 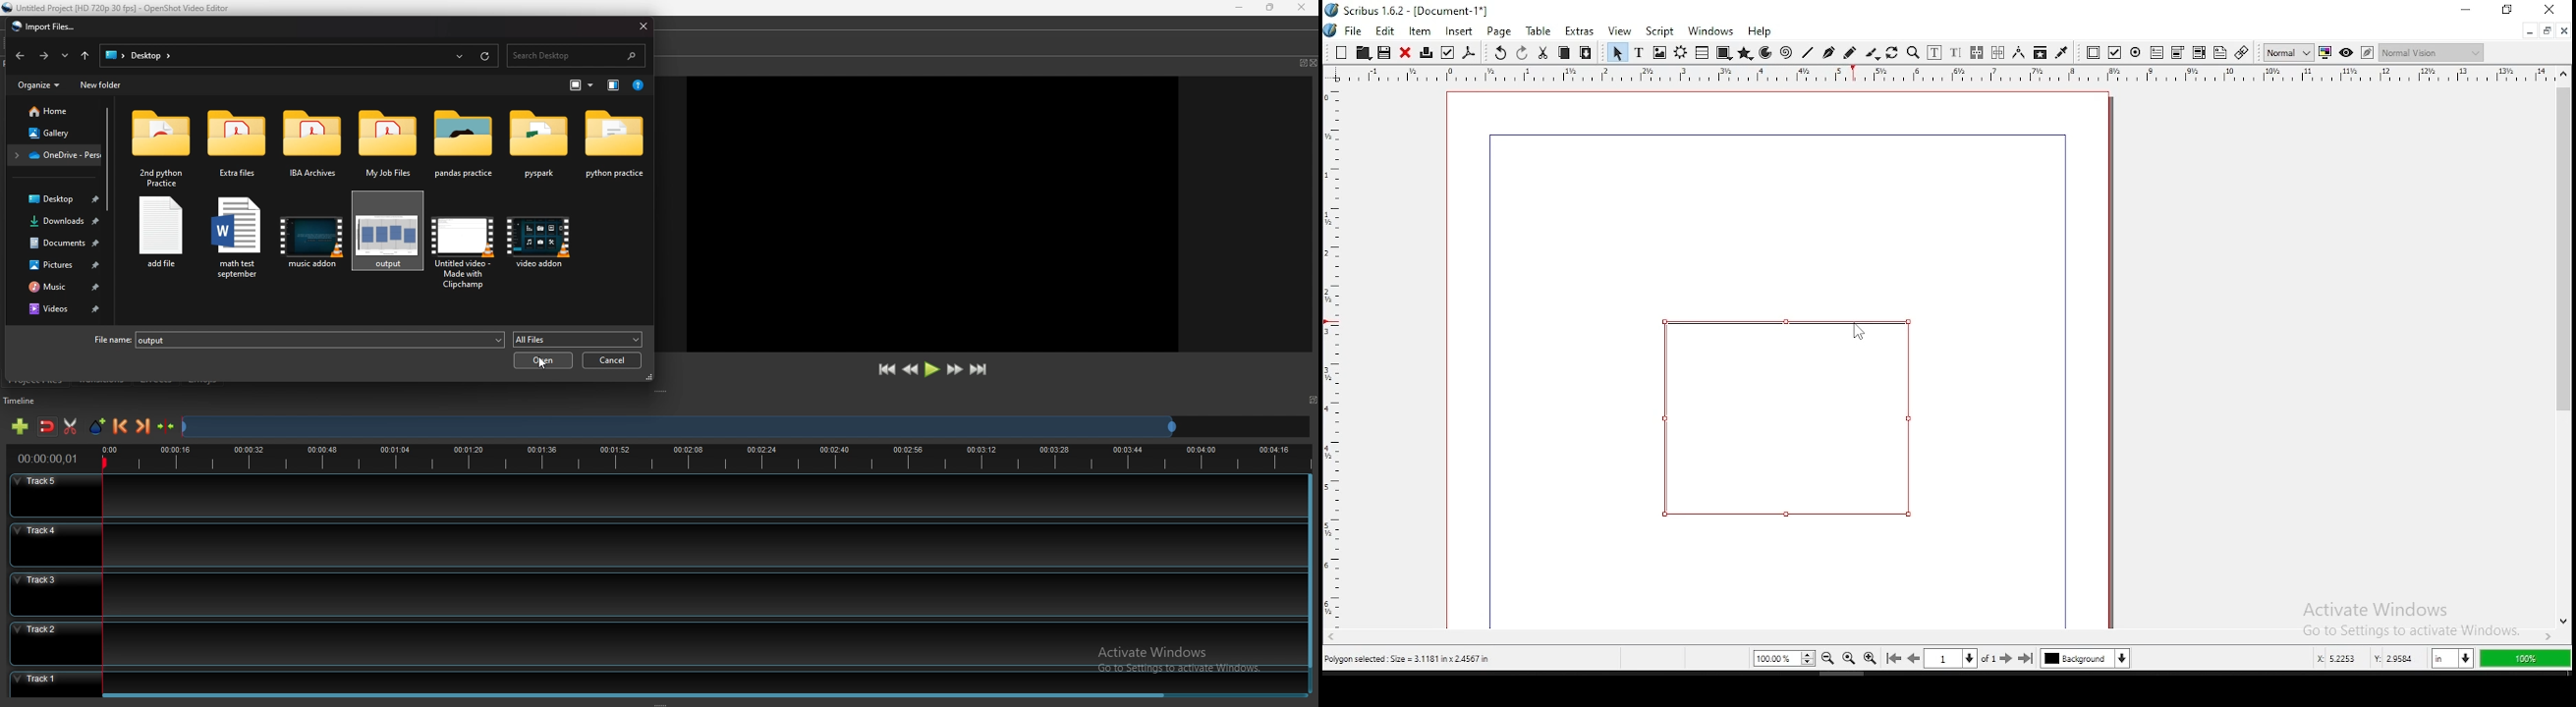 I want to click on image frame, so click(x=1659, y=52).